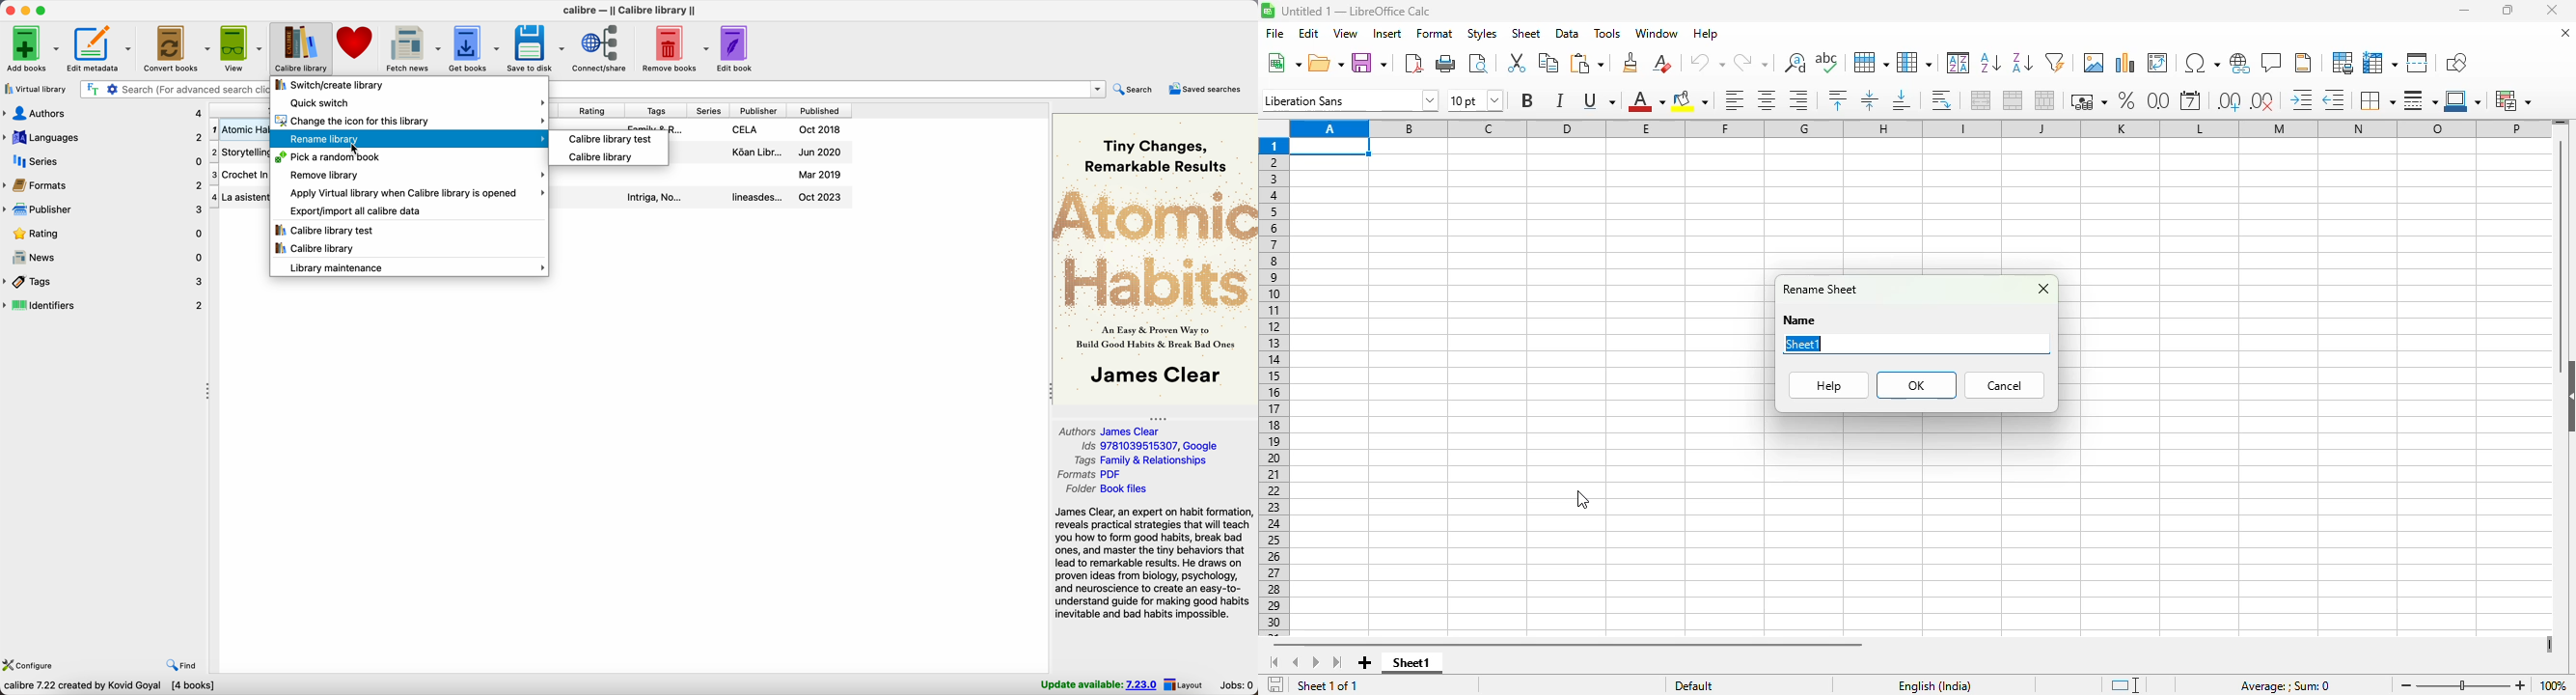 This screenshot has width=2576, height=700. Describe the element at coordinates (559, 110) in the screenshot. I see `size` at that location.